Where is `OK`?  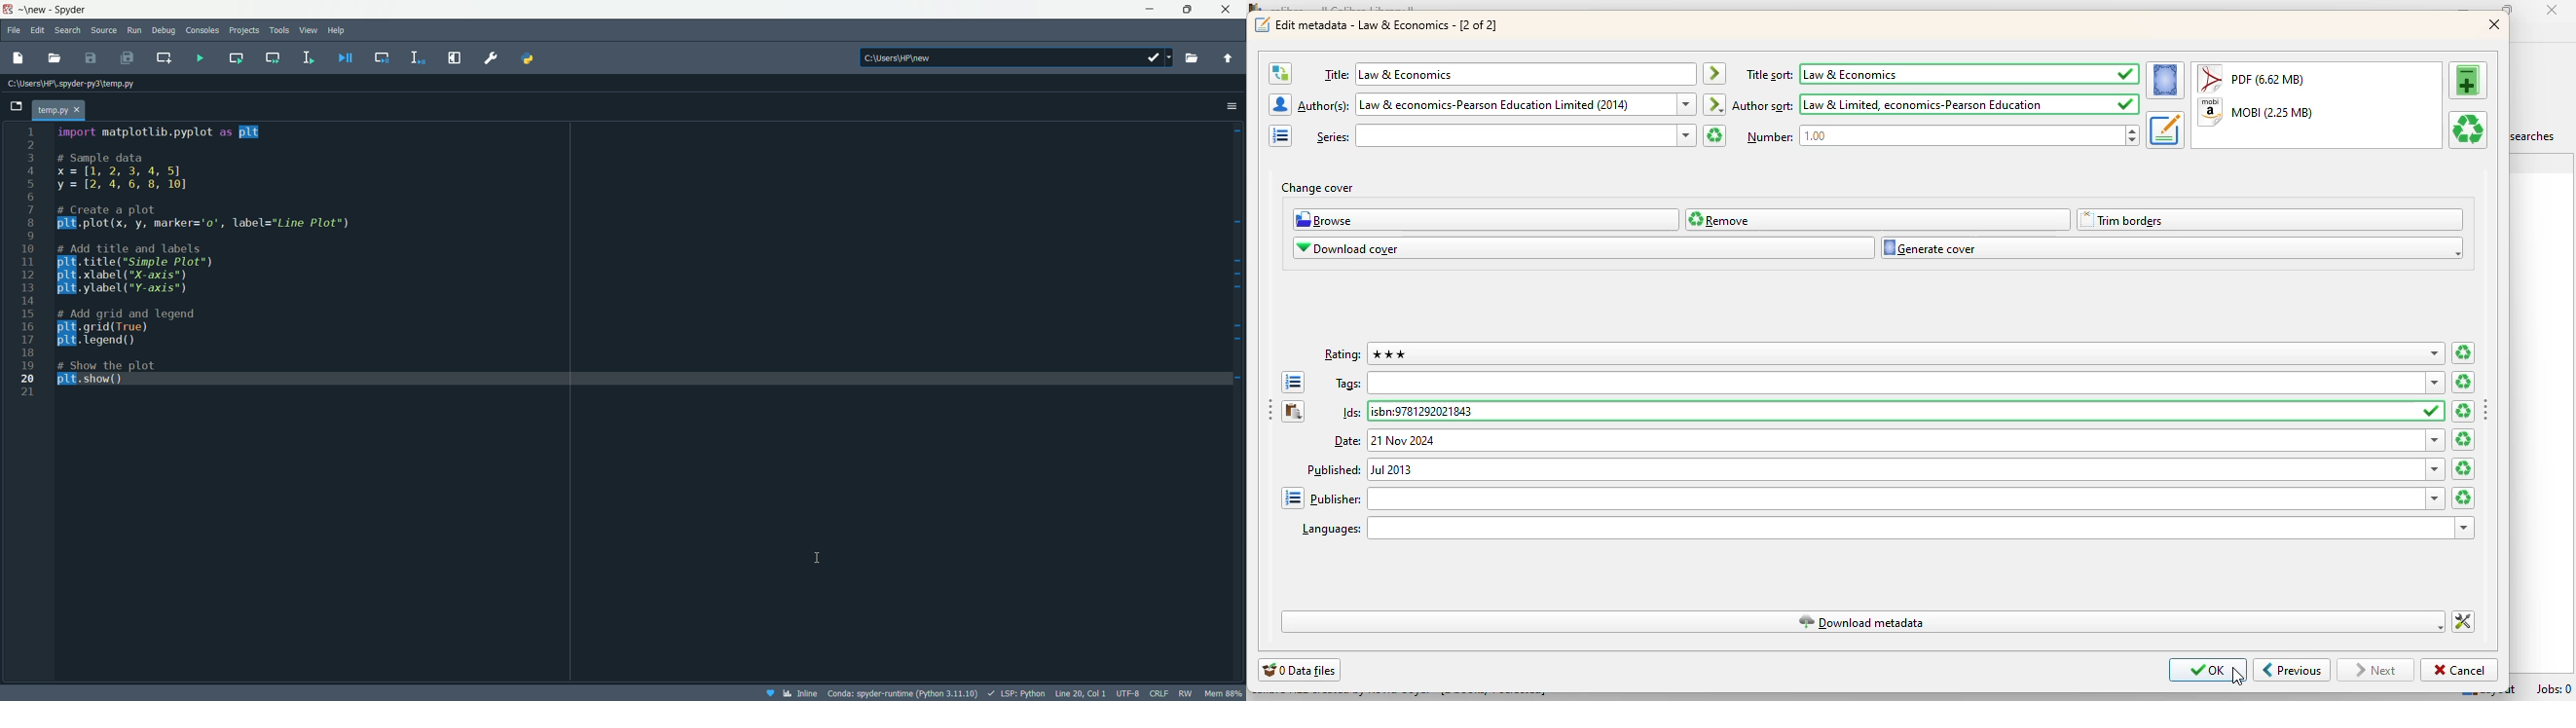
OK is located at coordinates (2209, 670).